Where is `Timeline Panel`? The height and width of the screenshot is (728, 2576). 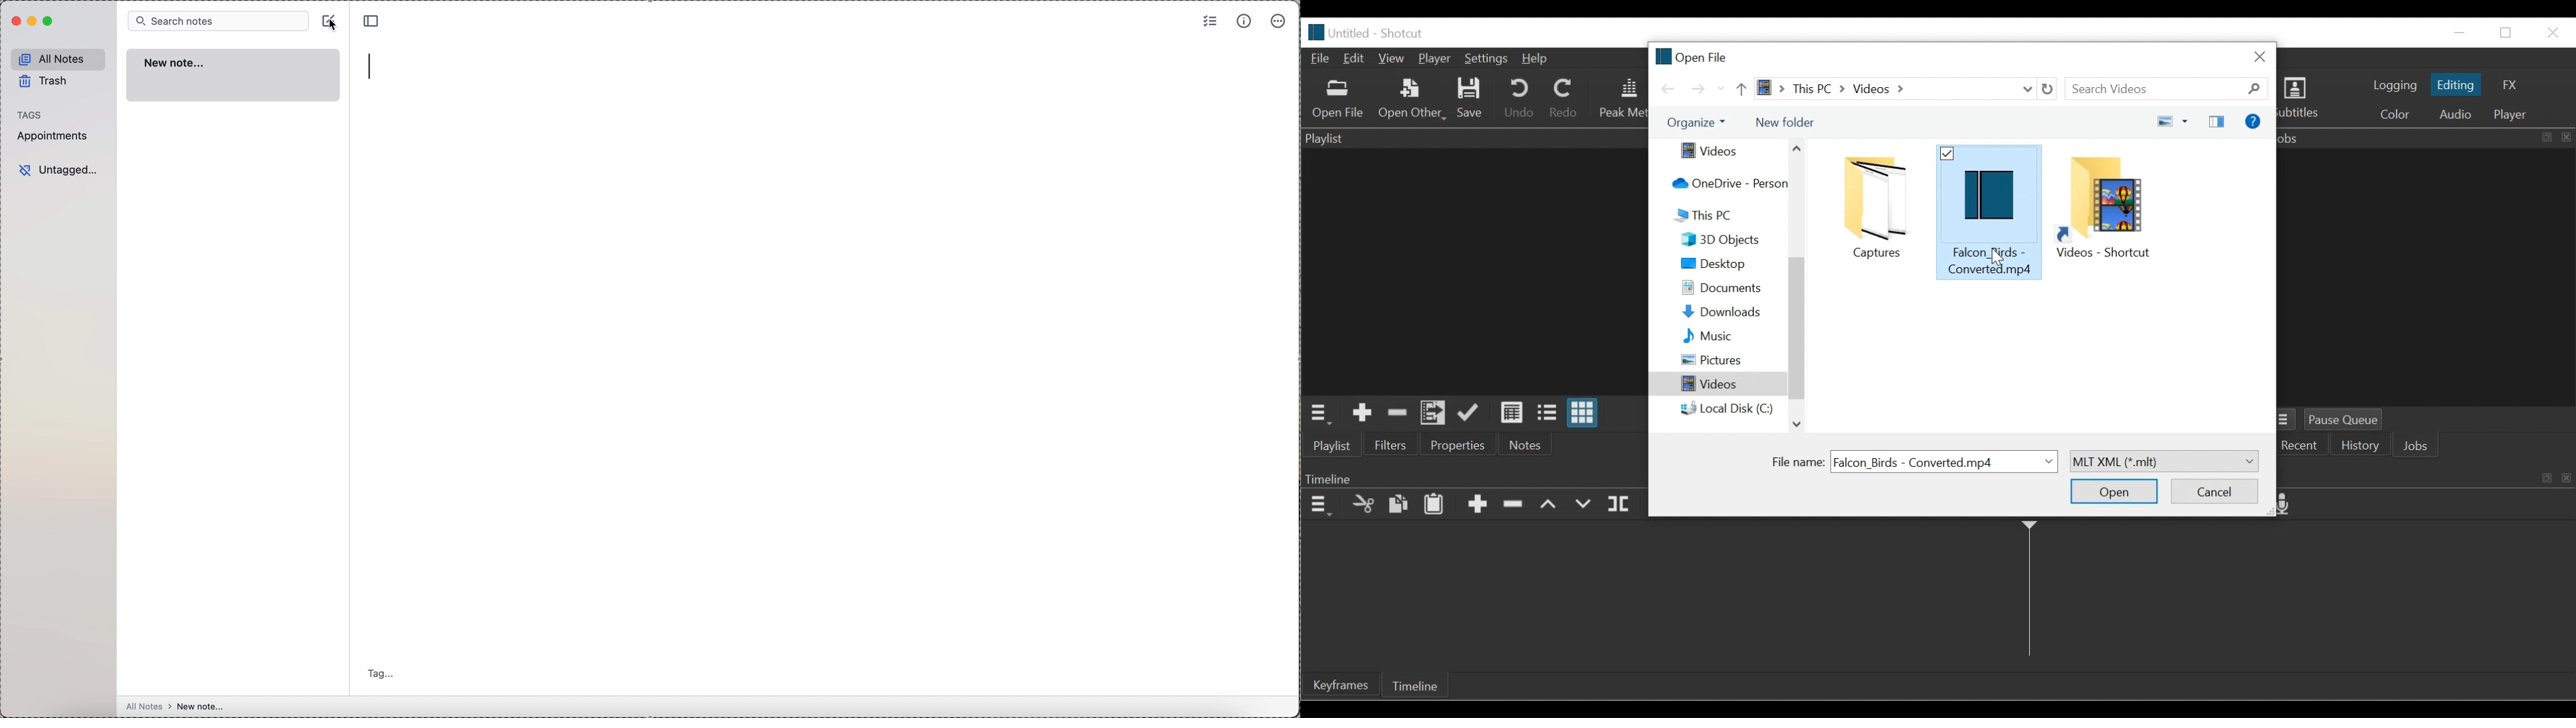
Timeline Panel is located at coordinates (1474, 477).